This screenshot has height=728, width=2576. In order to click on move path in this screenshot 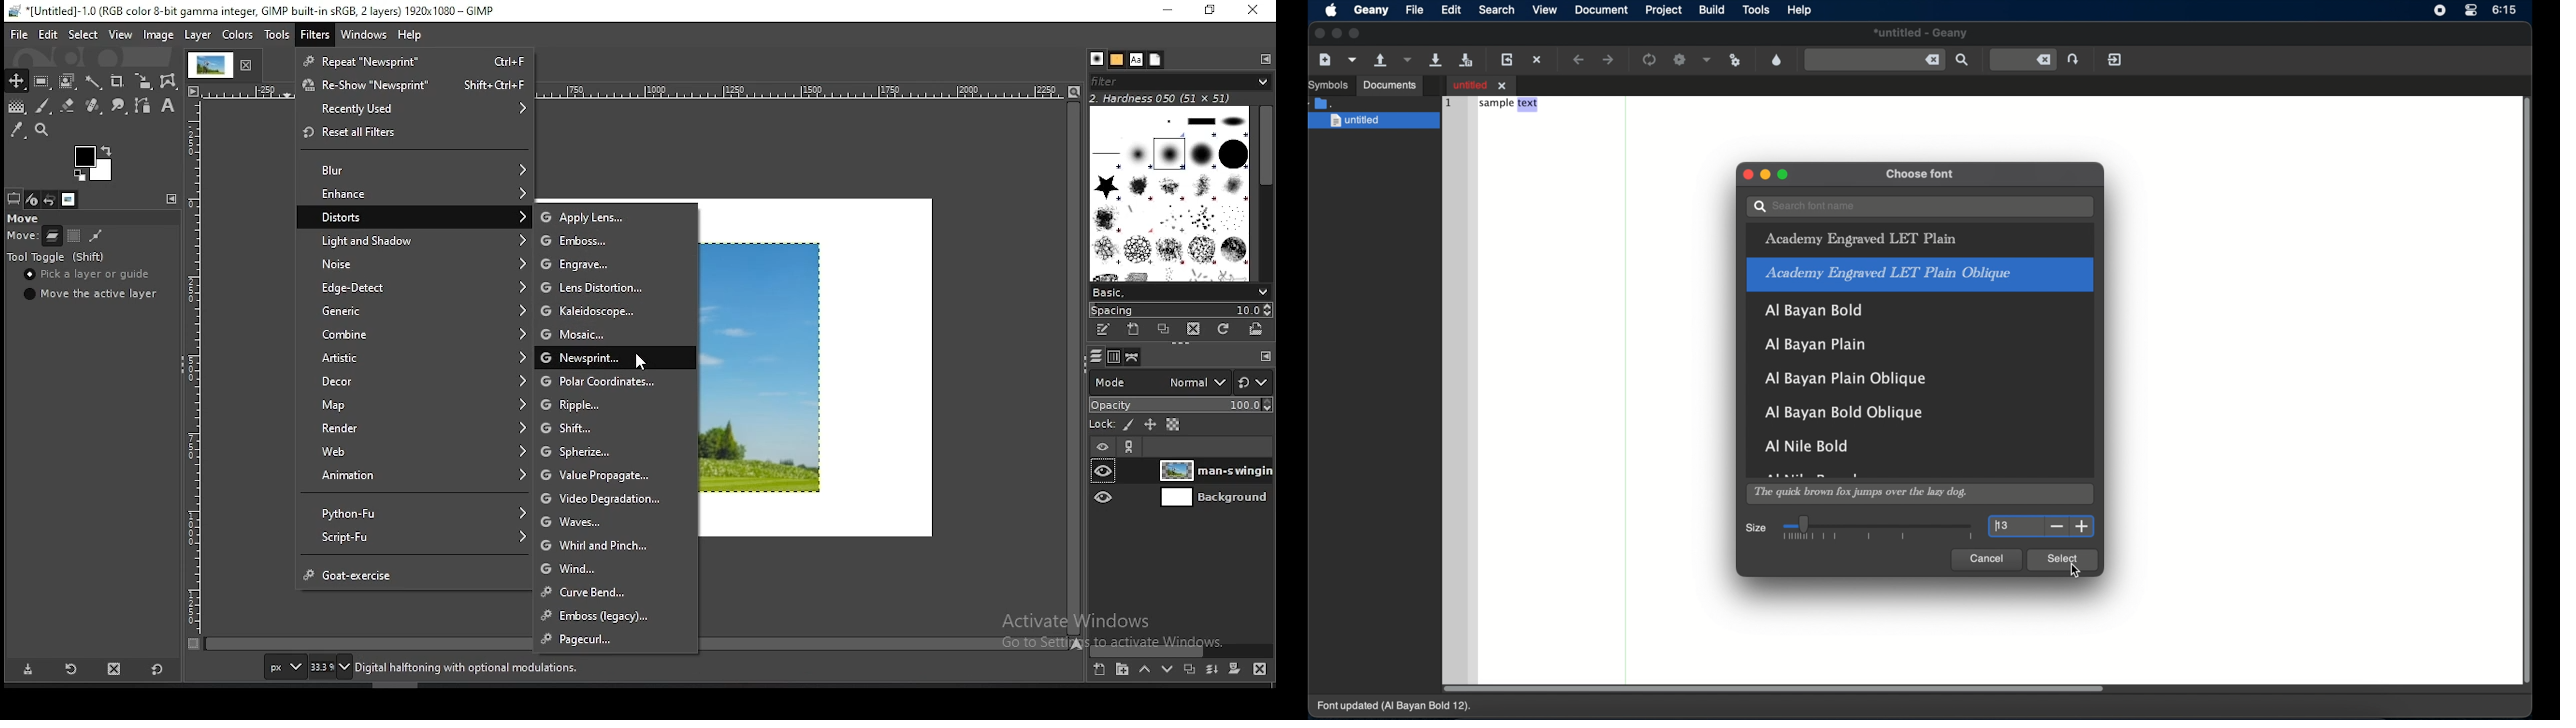, I will do `click(97, 235)`.